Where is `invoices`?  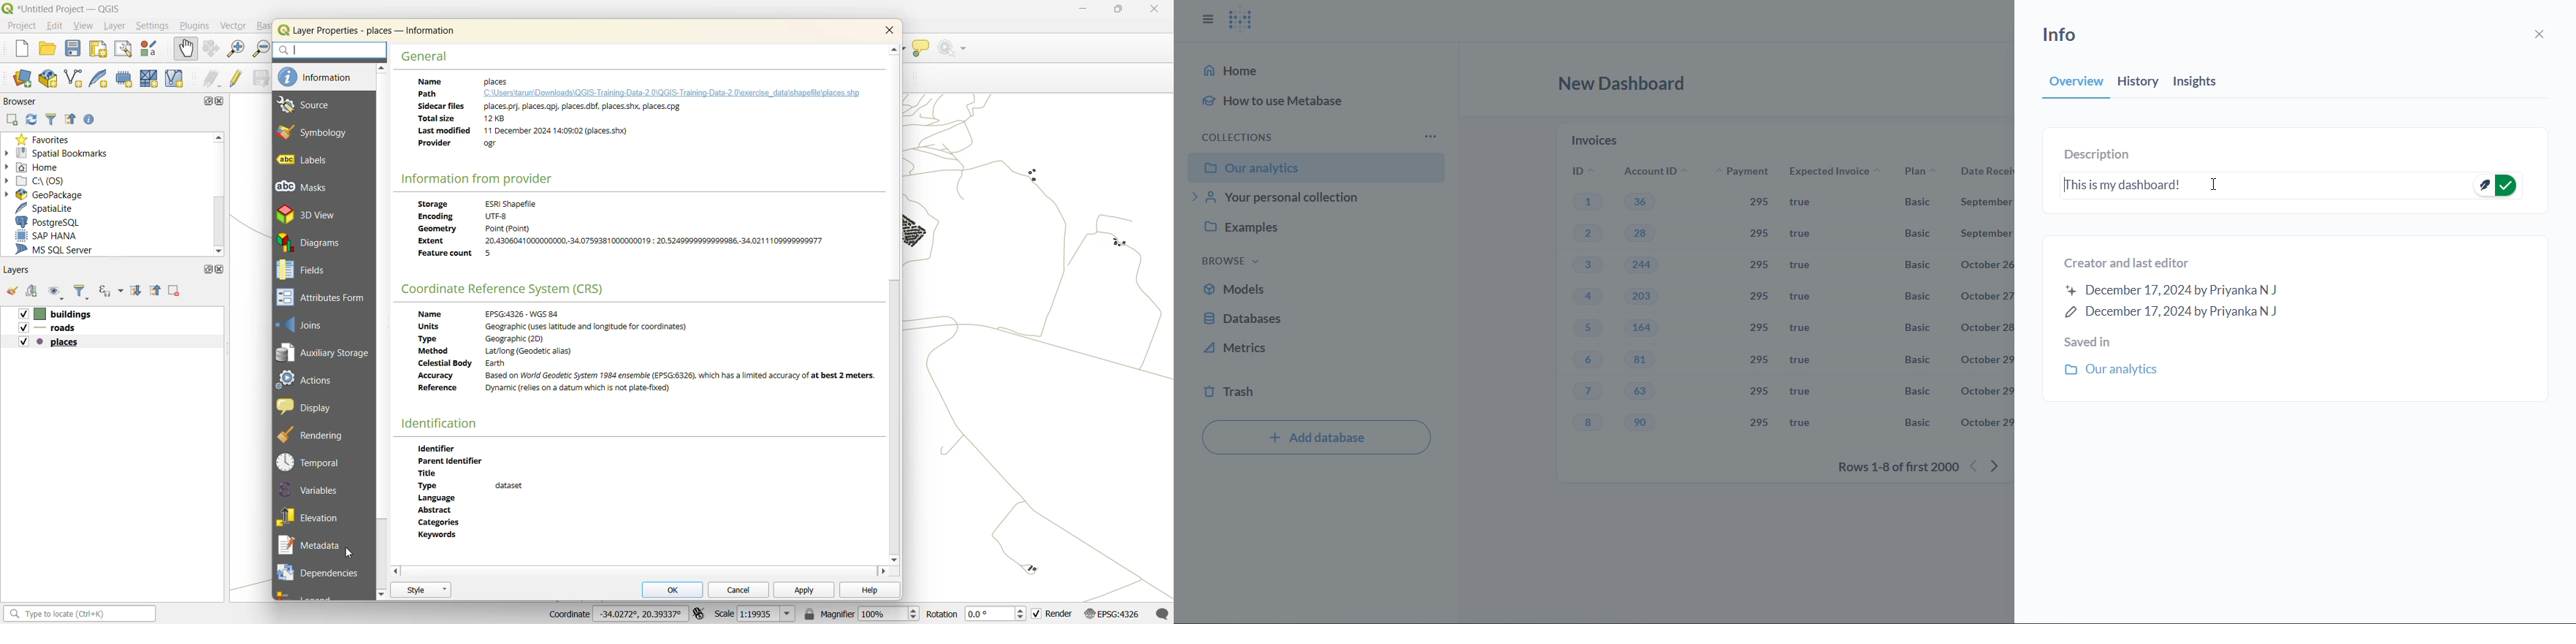
invoices is located at coordinates (1597, 138).